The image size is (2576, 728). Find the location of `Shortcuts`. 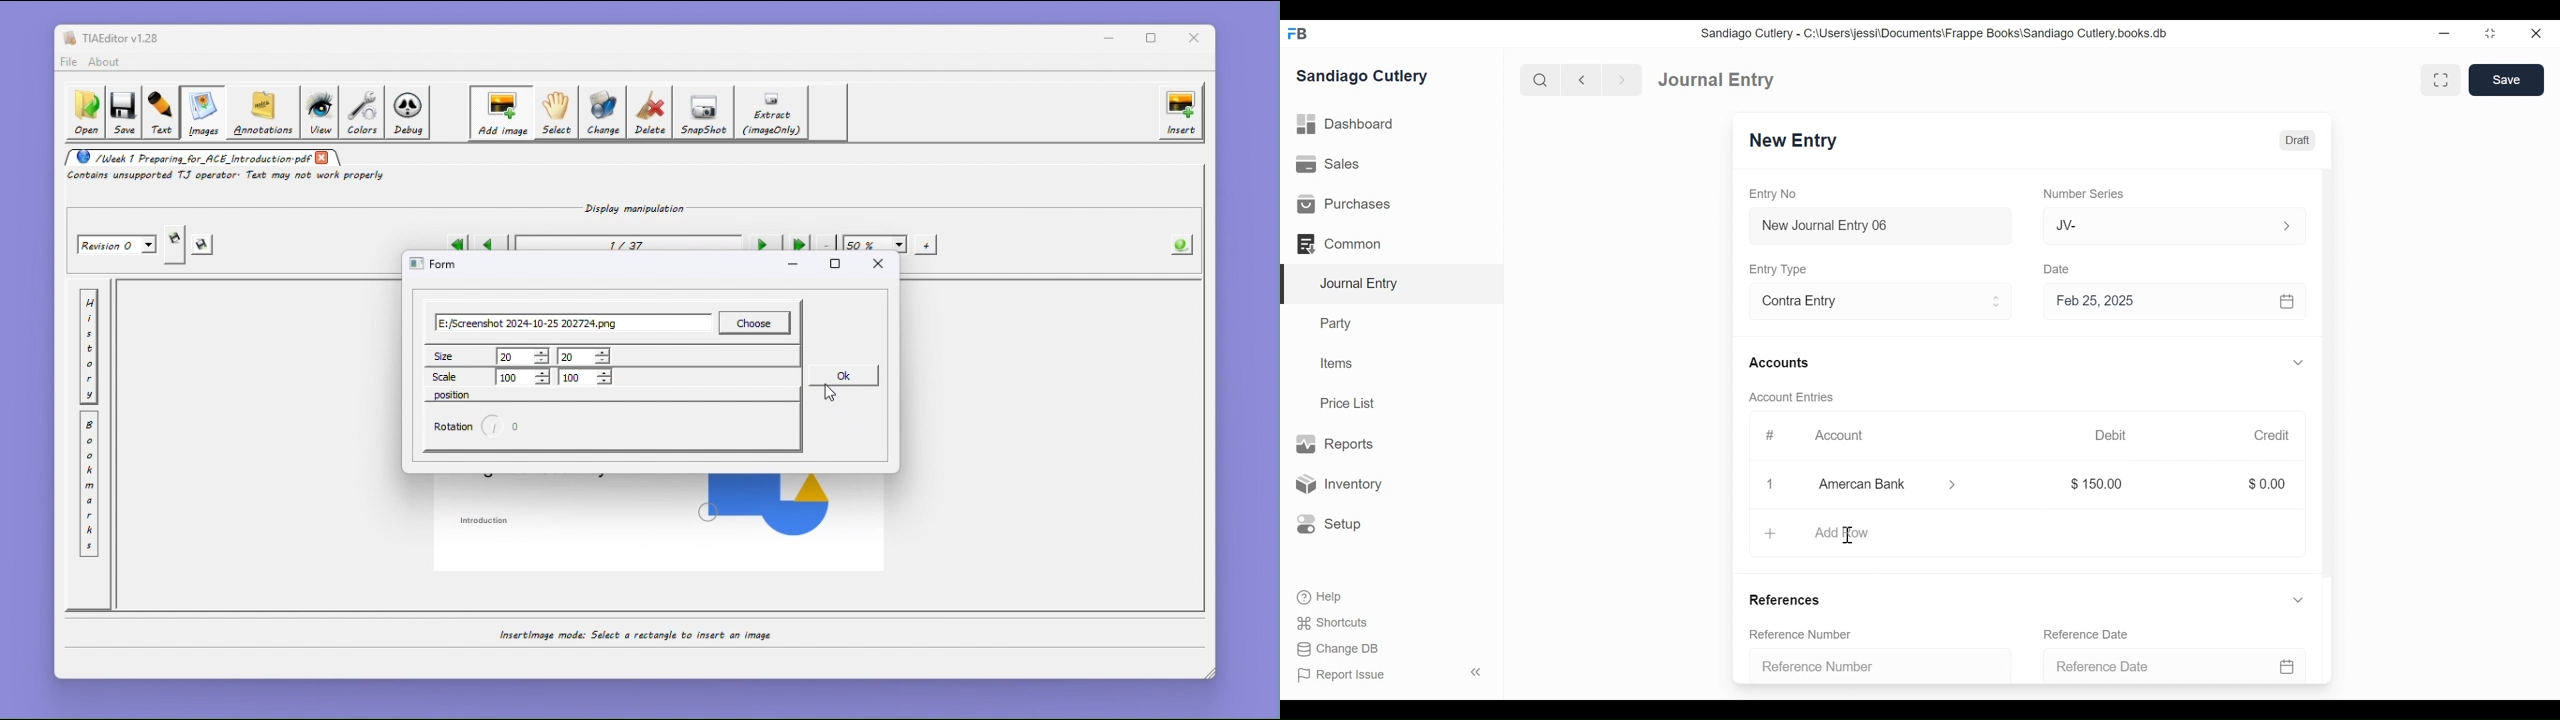

Shortcuts is located at coordinates (1336, 623).